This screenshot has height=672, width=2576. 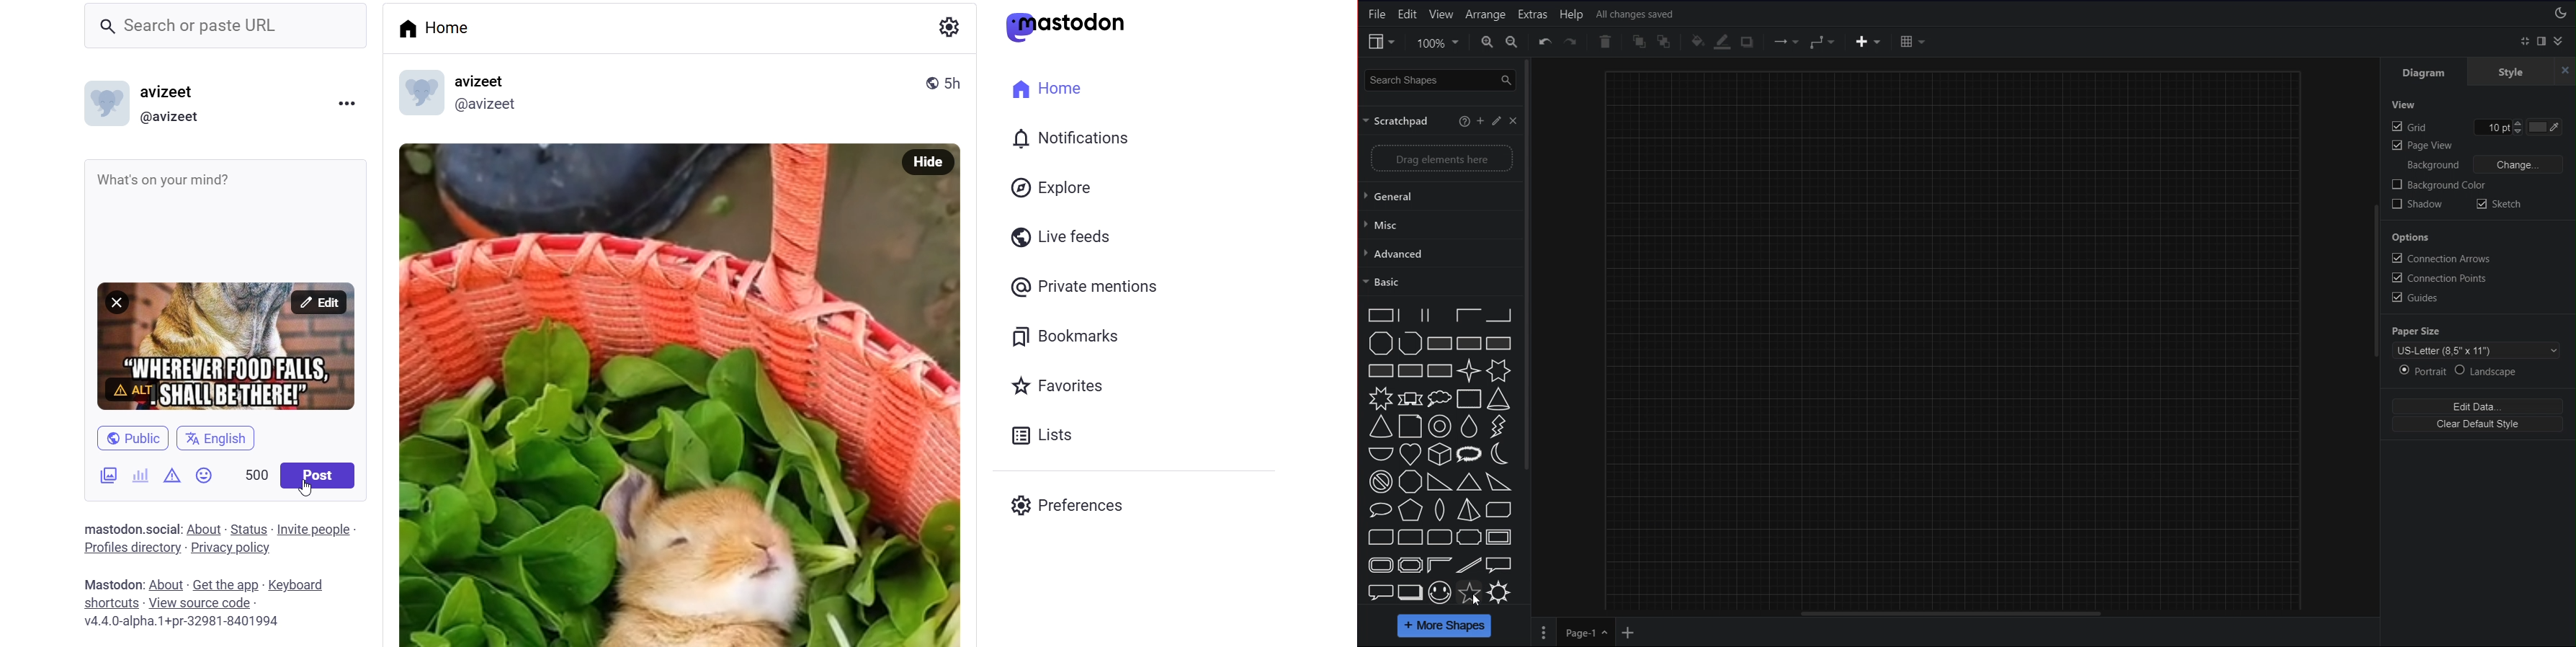 I want to click on content warning, so click(x=172, y=475).